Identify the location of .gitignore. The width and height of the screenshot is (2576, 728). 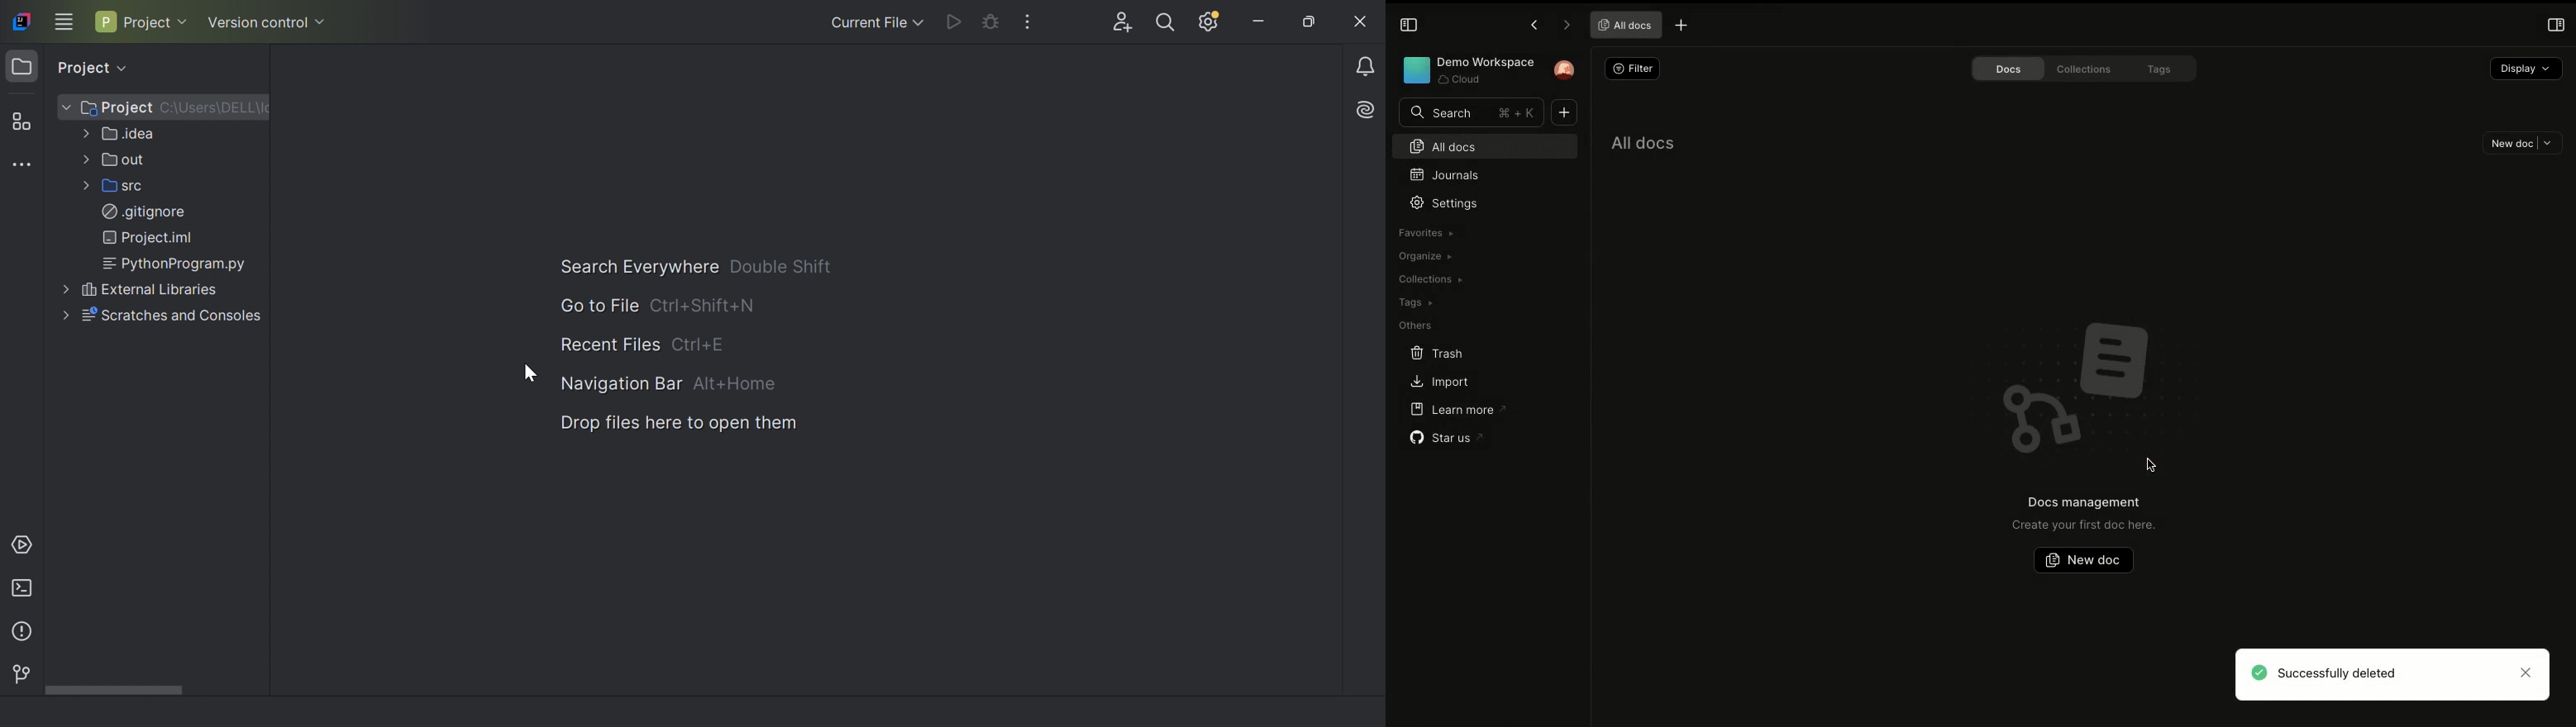
(143, 211).